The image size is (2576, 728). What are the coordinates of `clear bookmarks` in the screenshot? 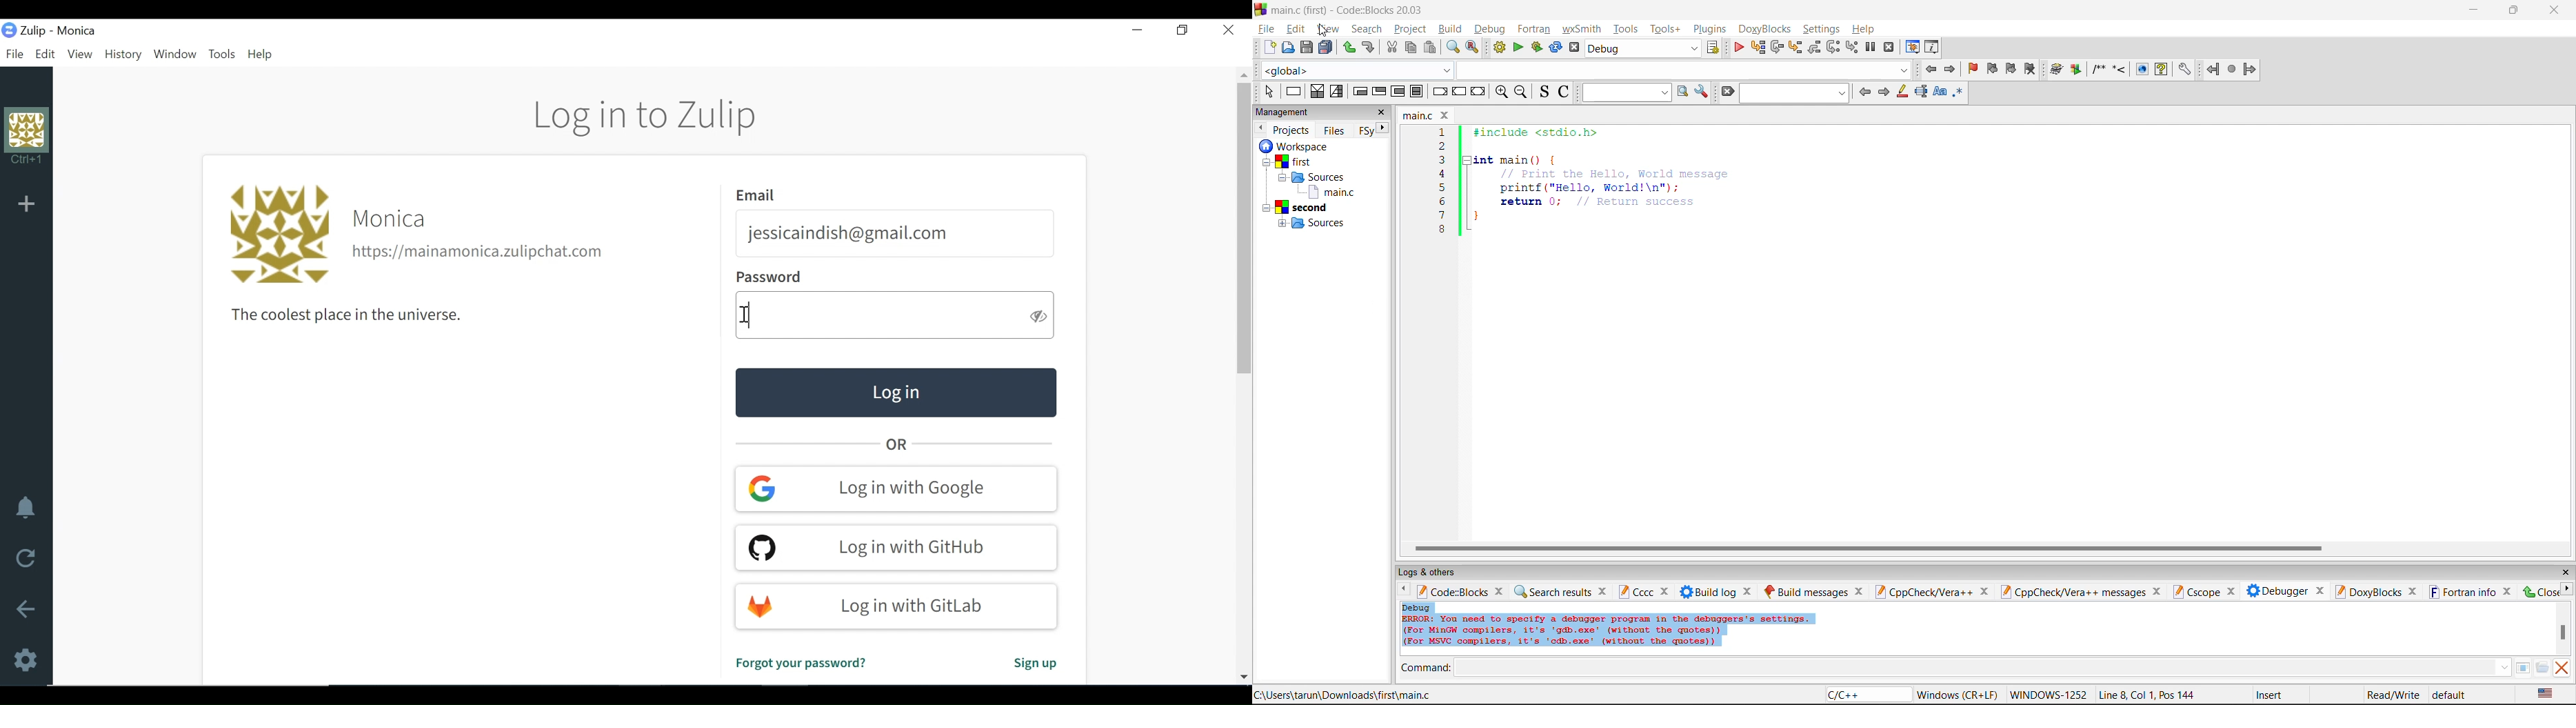 It's located at (2032, 68).